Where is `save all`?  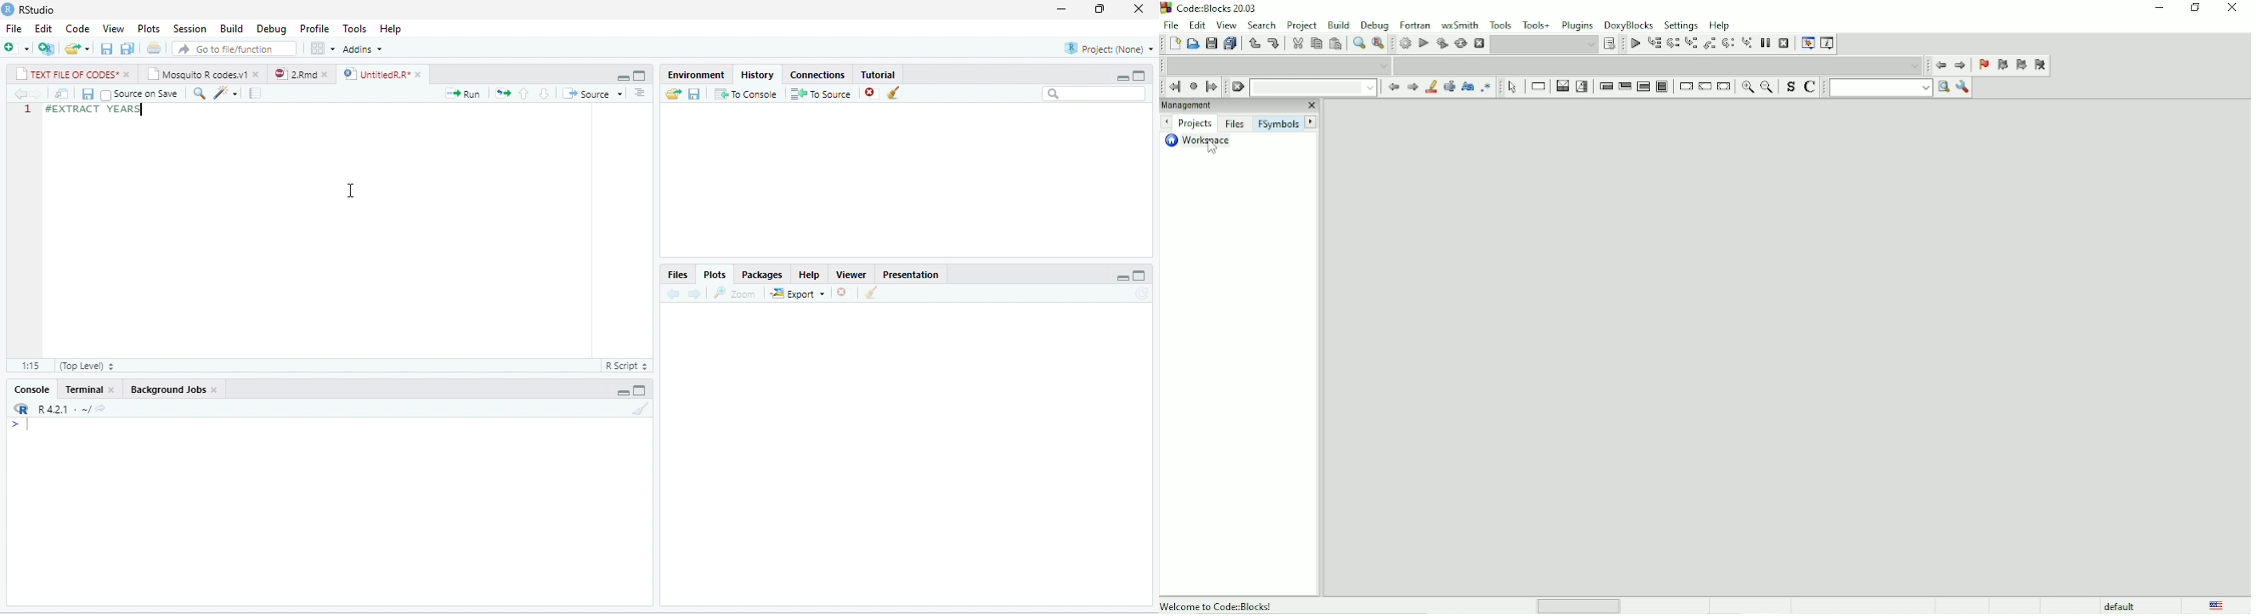 save all is located at coordinates (127, 48).